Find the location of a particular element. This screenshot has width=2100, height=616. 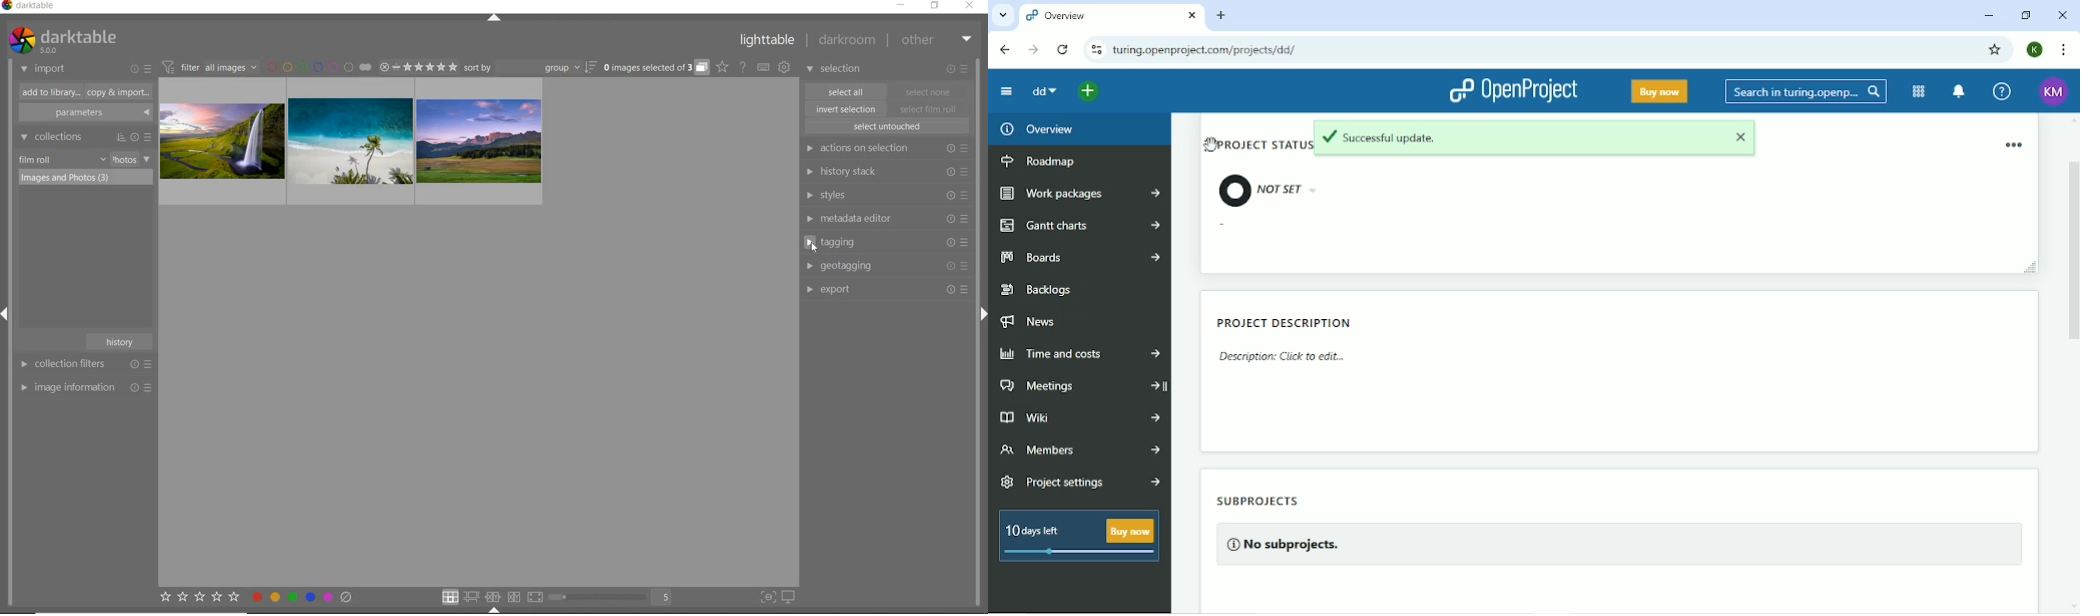

export is located at coordinates (887, 289).